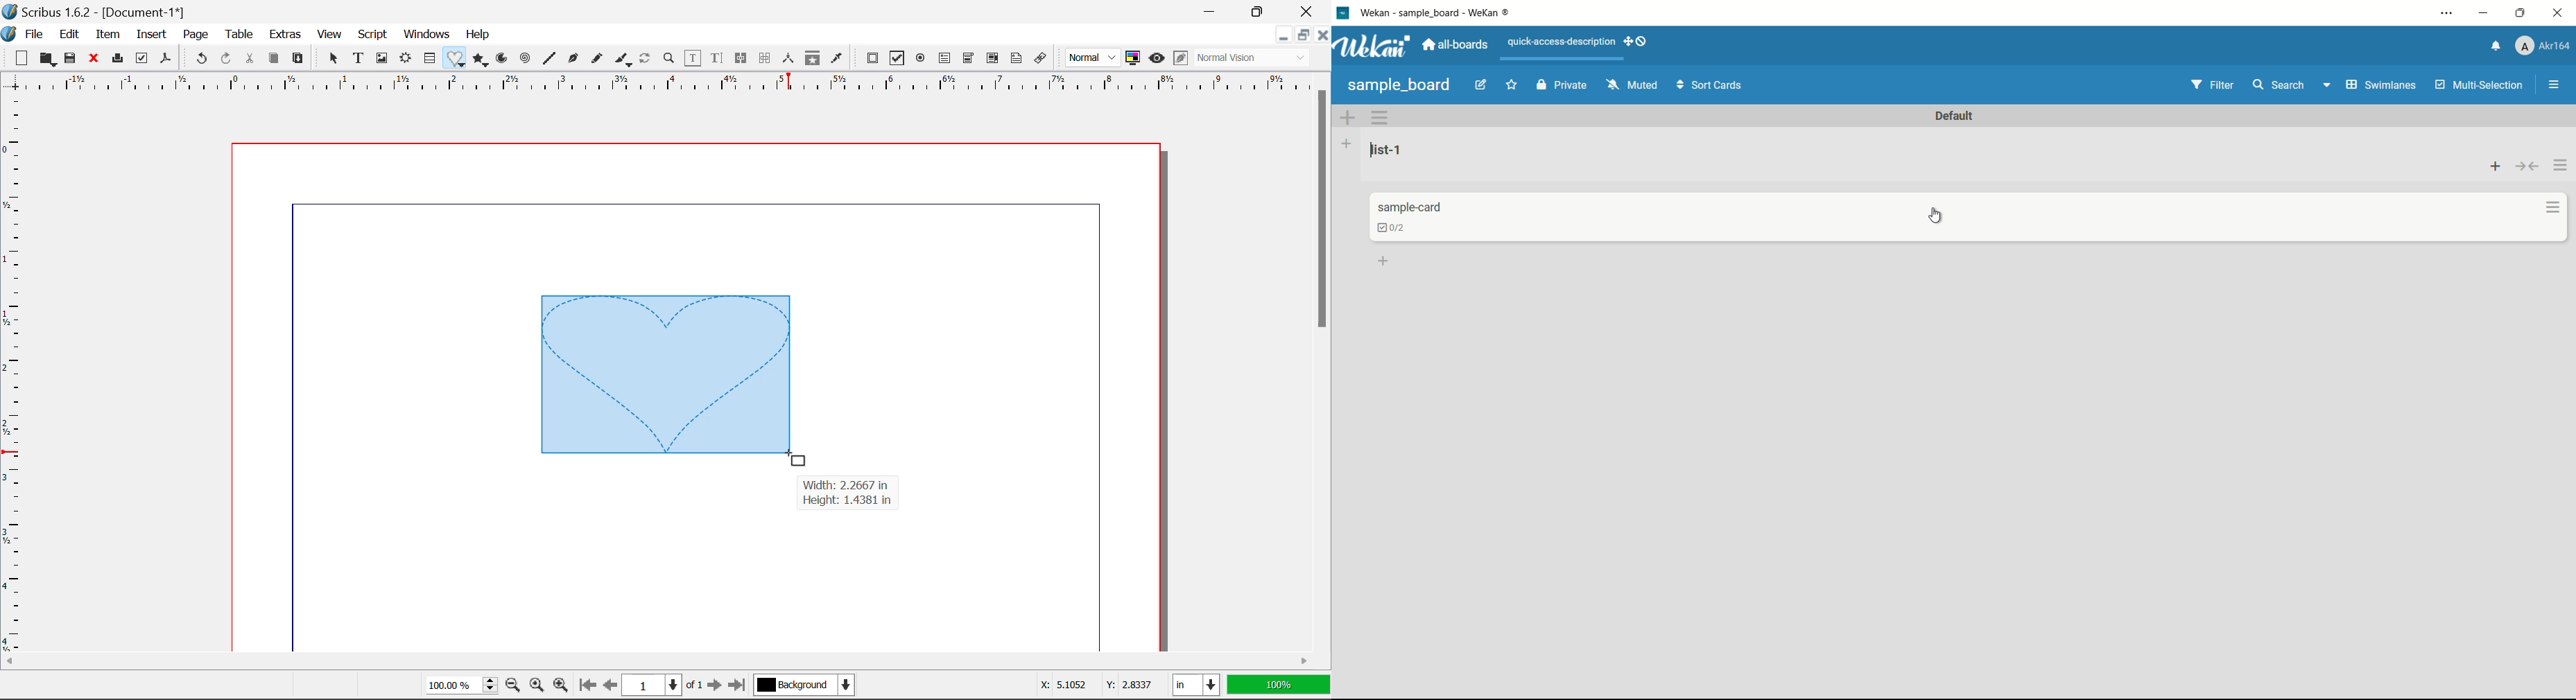 This screenshot has width=2576, height=700. I want to click on add swimlane, so click(1348, 117).